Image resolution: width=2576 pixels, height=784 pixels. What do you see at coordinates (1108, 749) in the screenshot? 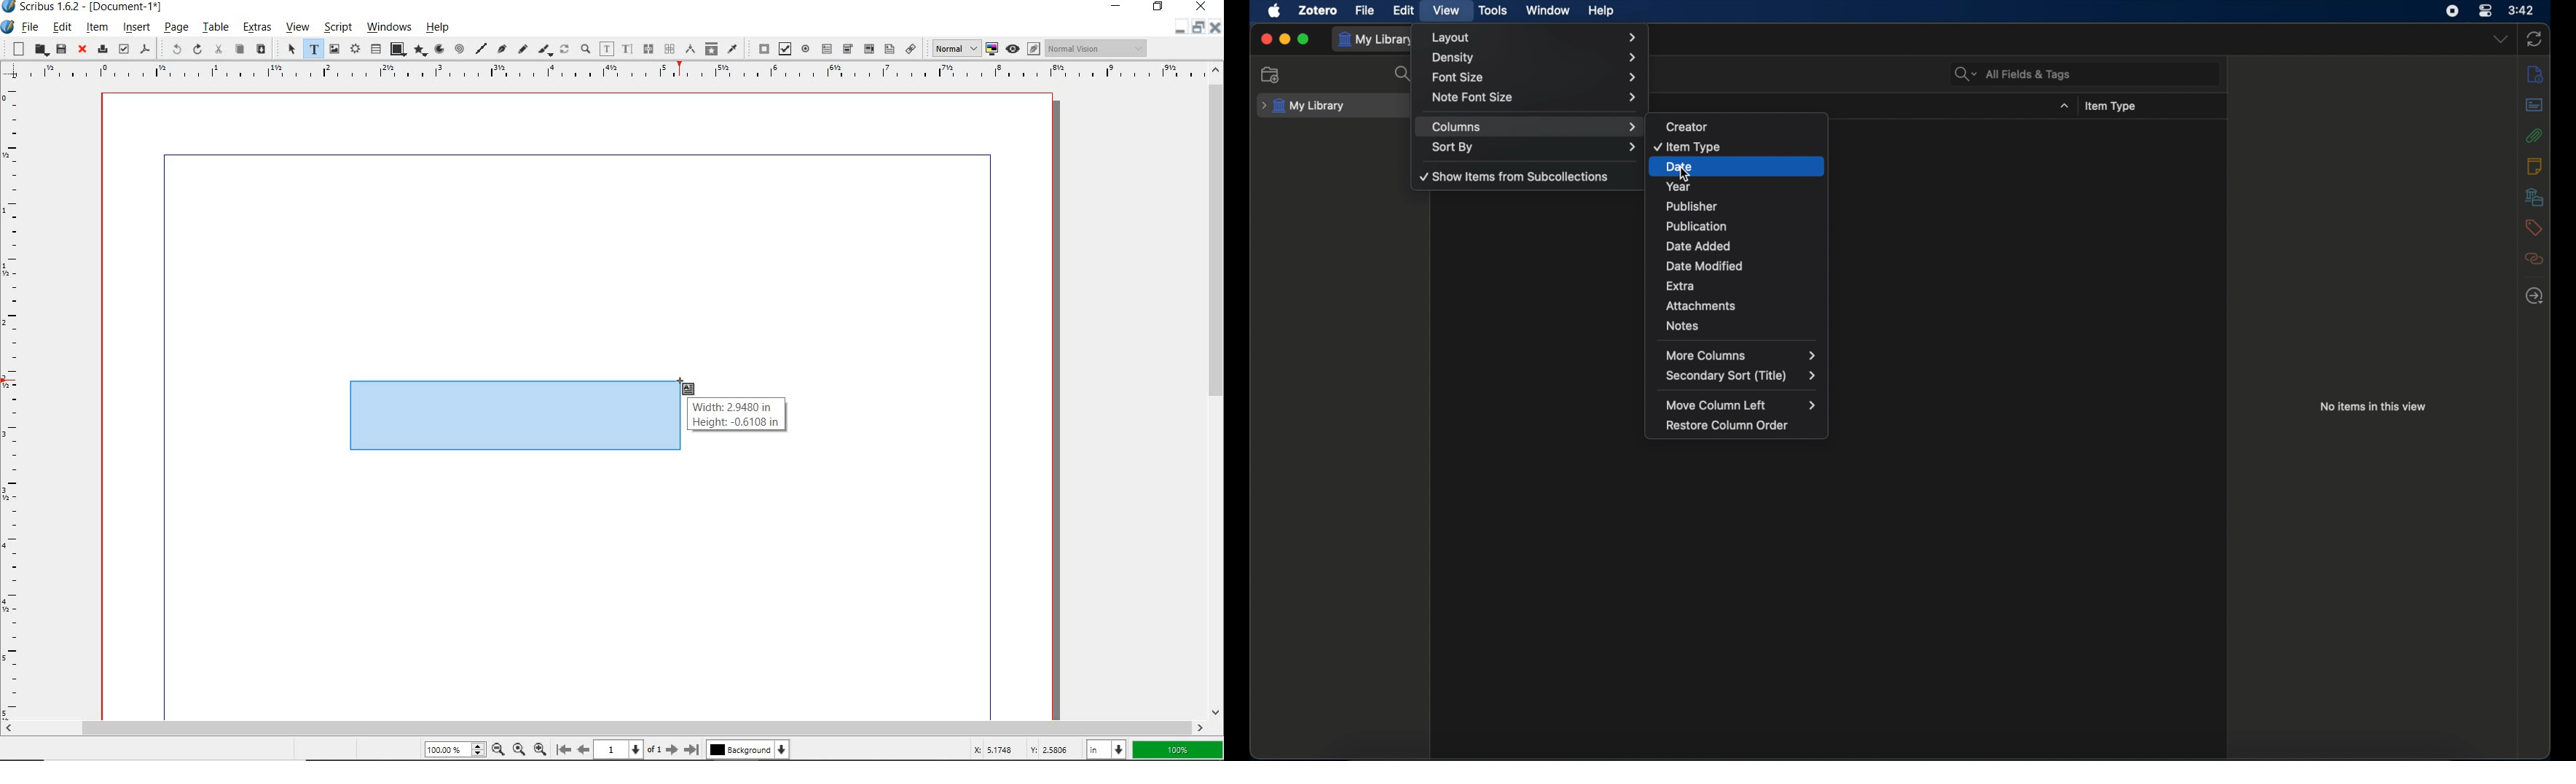
I see `in` at bounding box center [1108, 749].